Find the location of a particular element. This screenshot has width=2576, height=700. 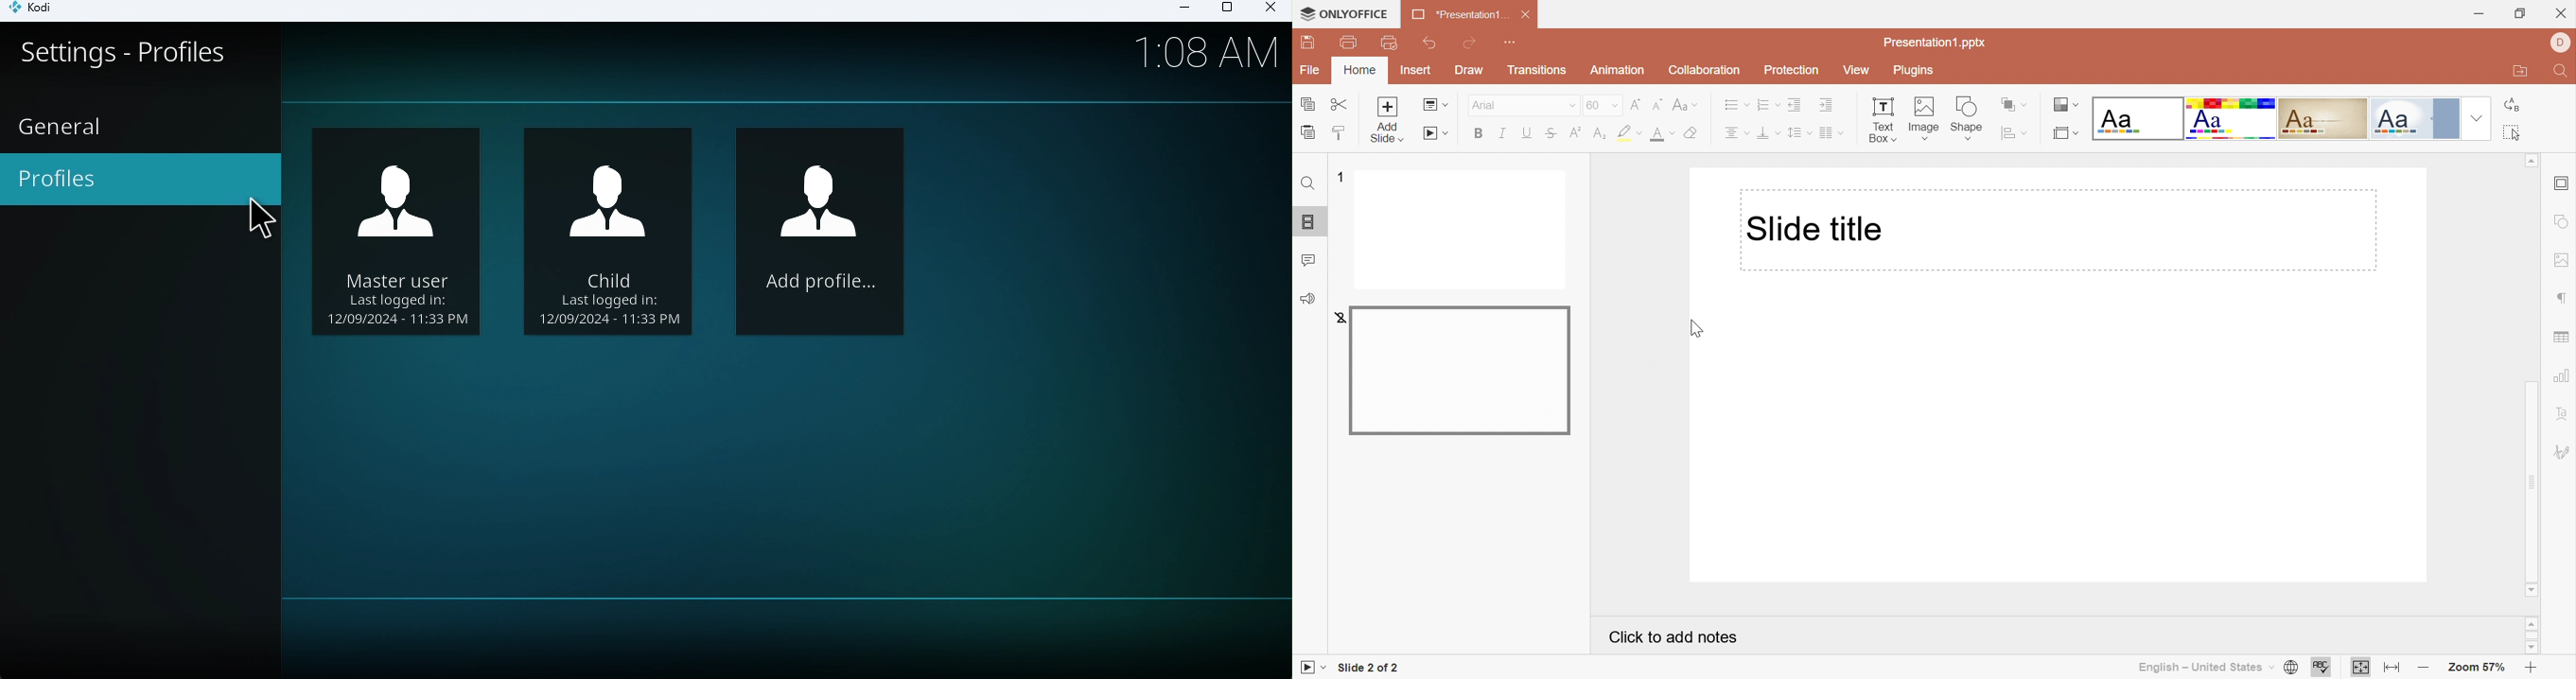

Feedback & Support is located at coordinates (1308, 298).